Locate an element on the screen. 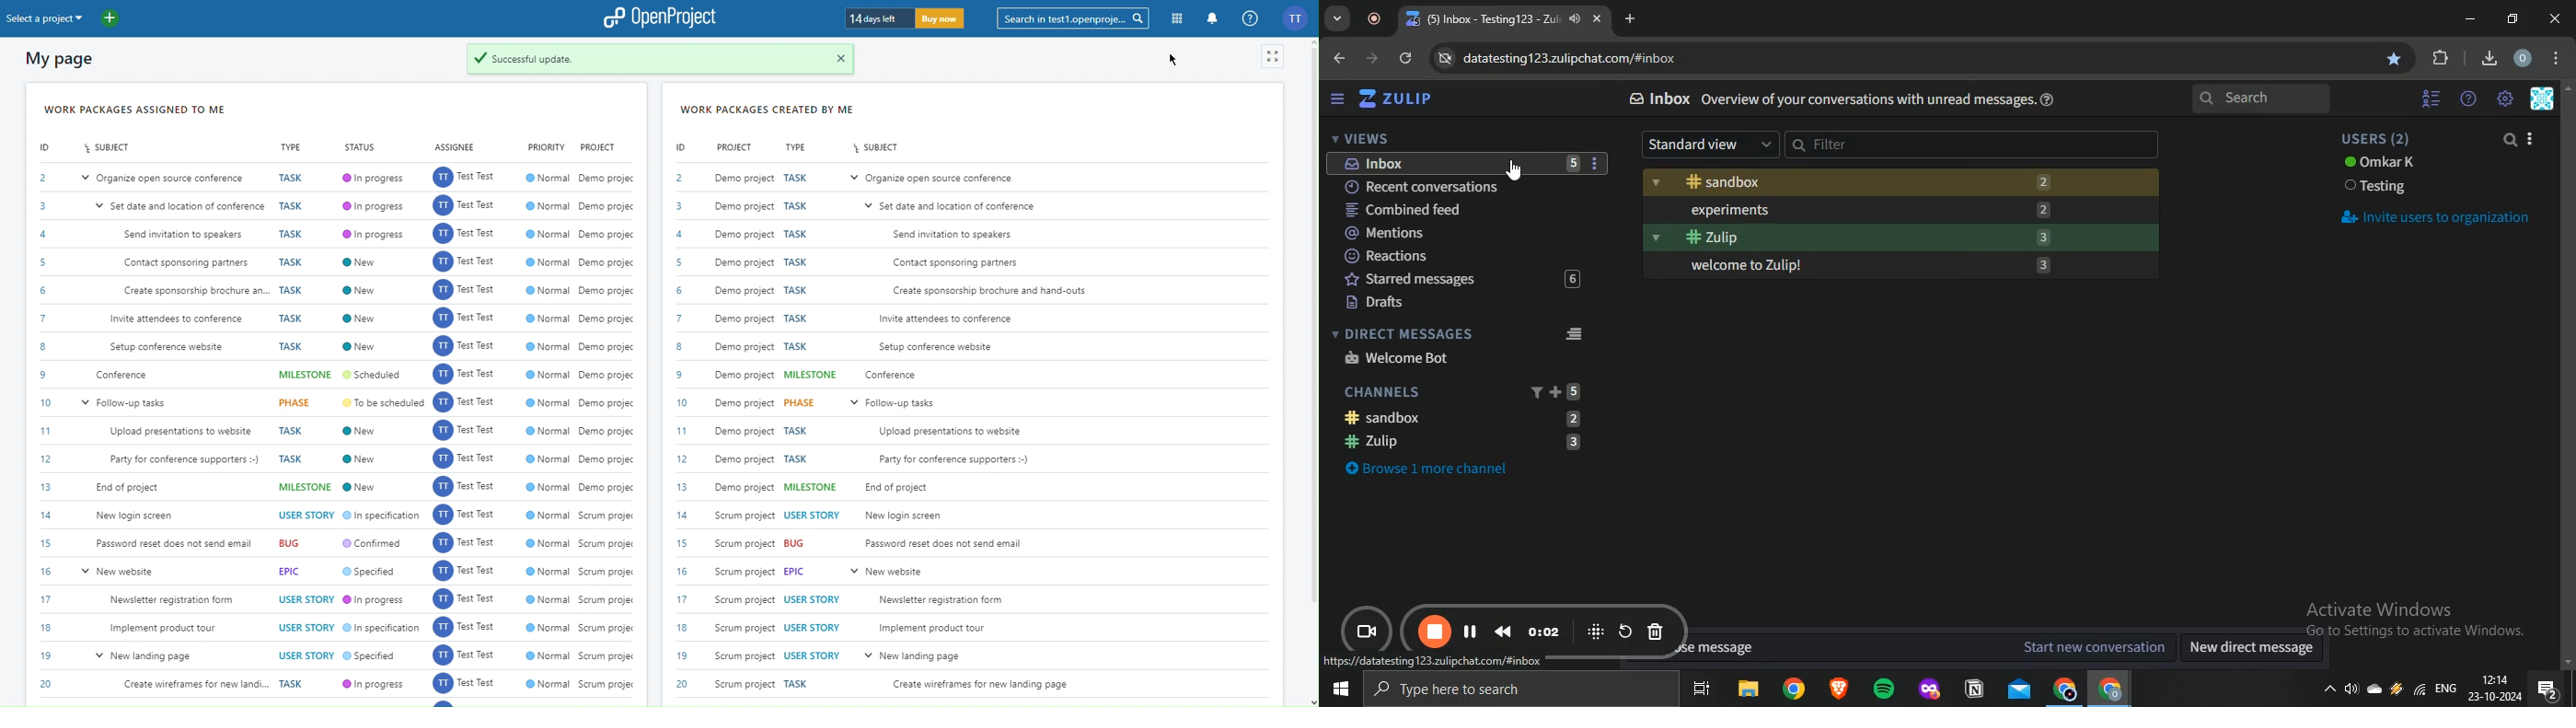 The image size is (2576, 728). User story is located at coordinates (812, 515).